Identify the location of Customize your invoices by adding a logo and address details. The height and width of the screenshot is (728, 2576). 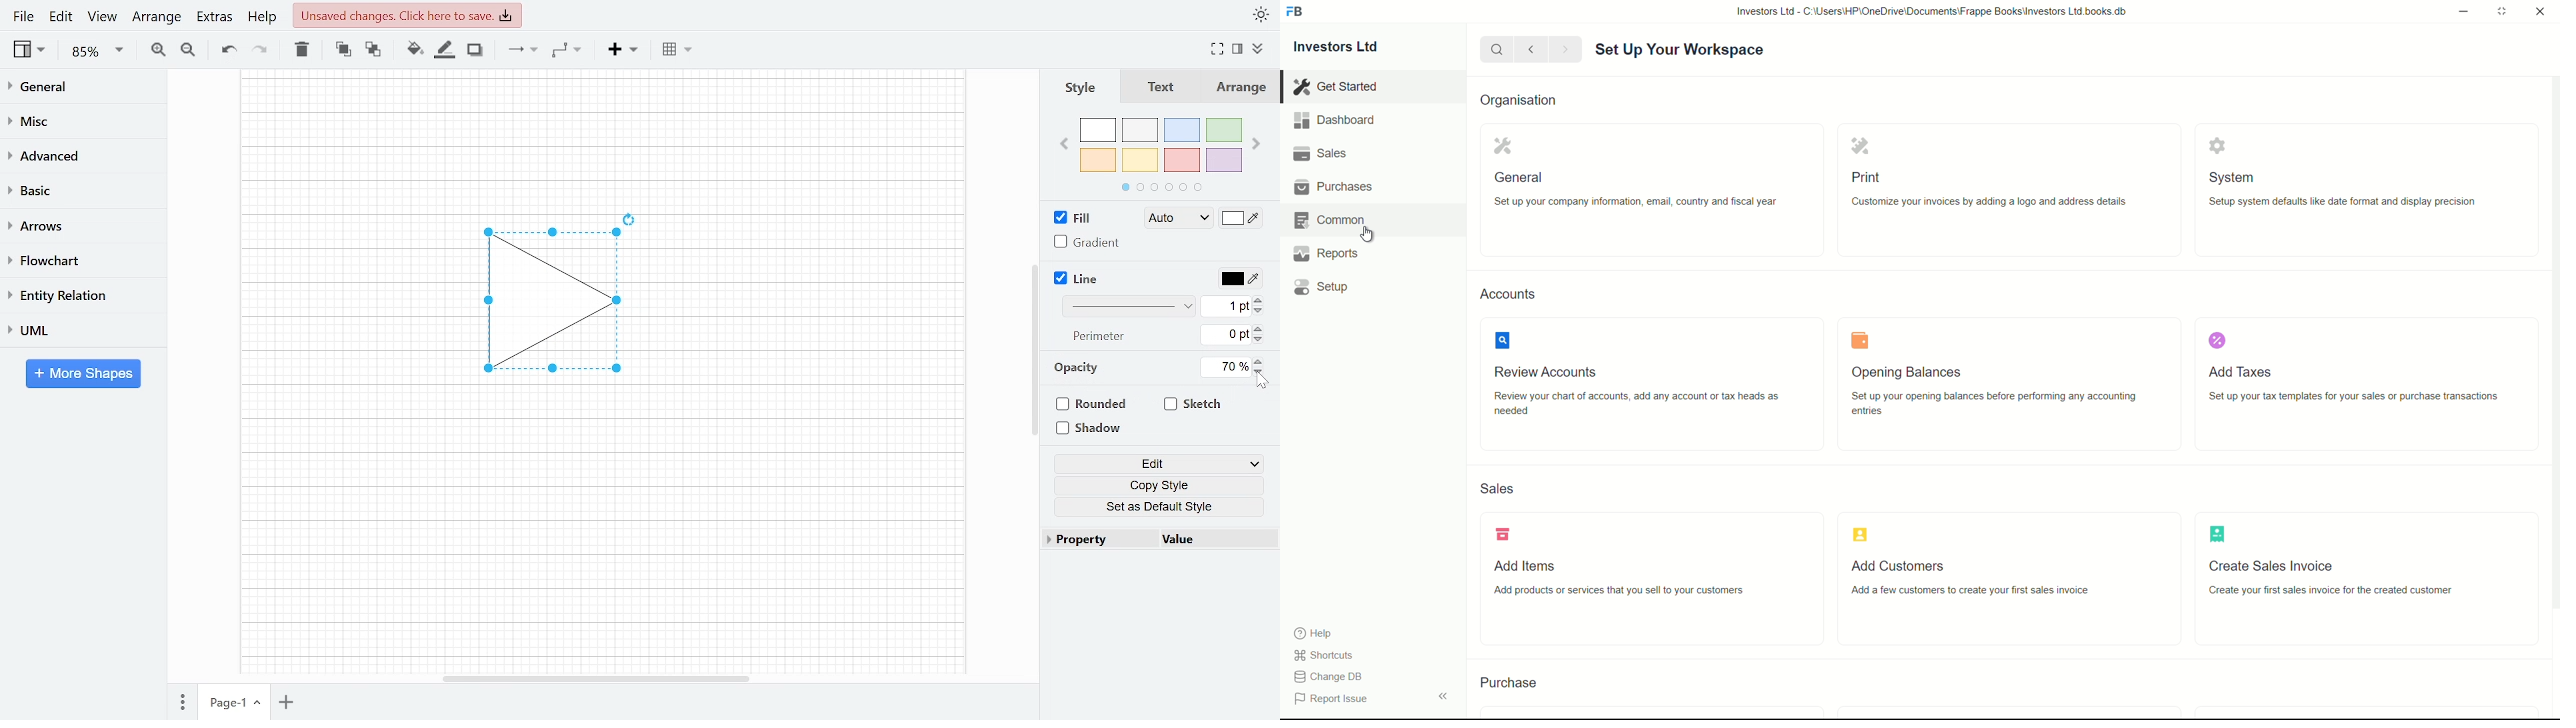
(2008, 203).